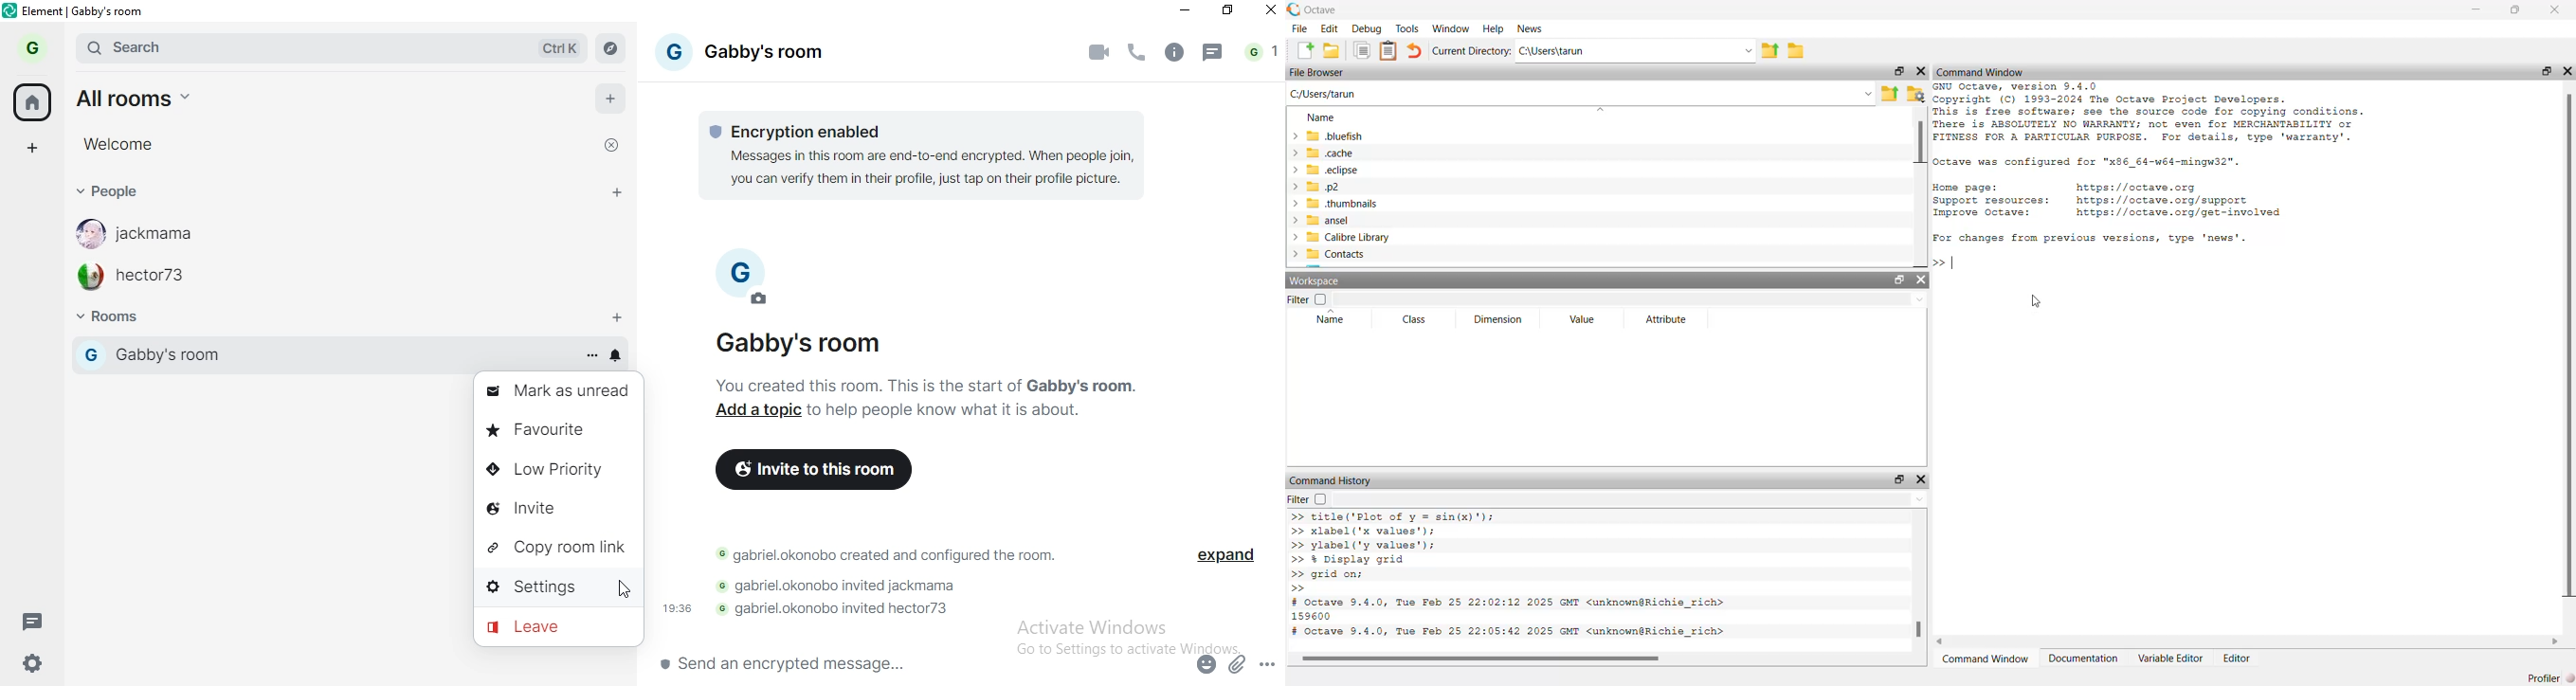 Image resolution: width=2576 pixels, height=700 pixels. Describe the element at coordinates (39, 661) in the screenshot. I see `settings` at that location.